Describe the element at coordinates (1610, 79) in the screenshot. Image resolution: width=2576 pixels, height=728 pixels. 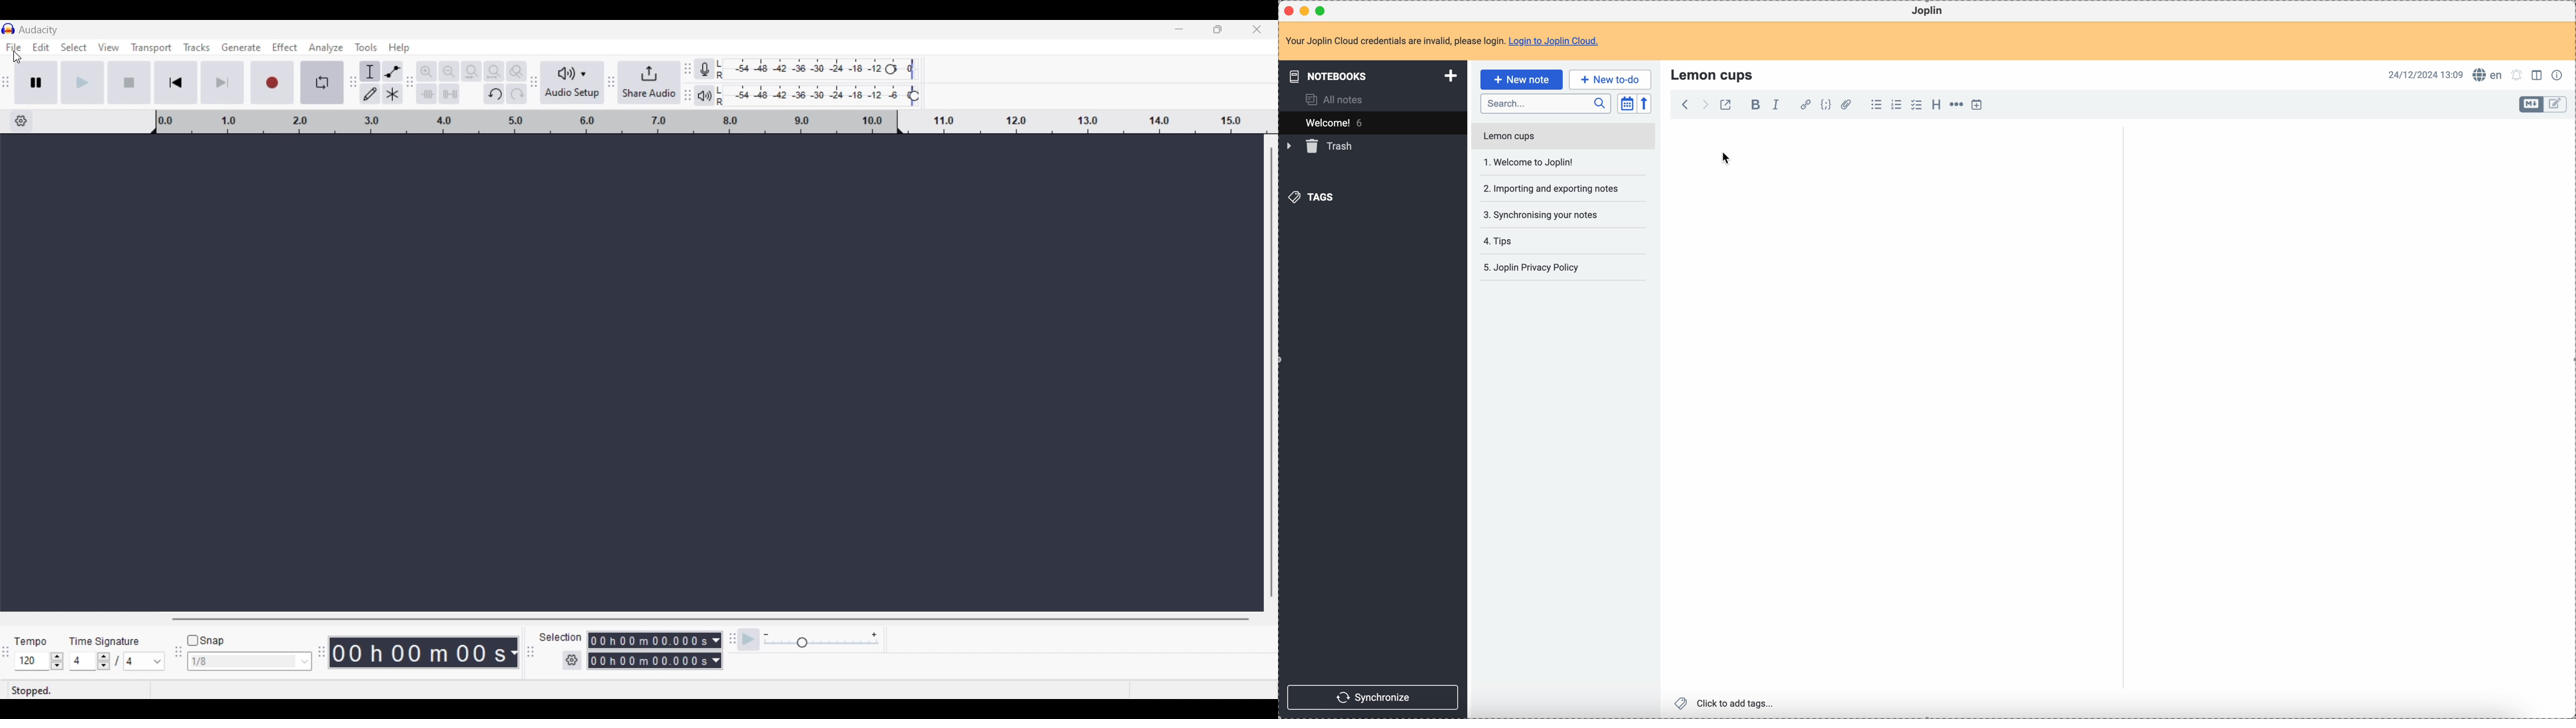
I see `new to-do` at that location.